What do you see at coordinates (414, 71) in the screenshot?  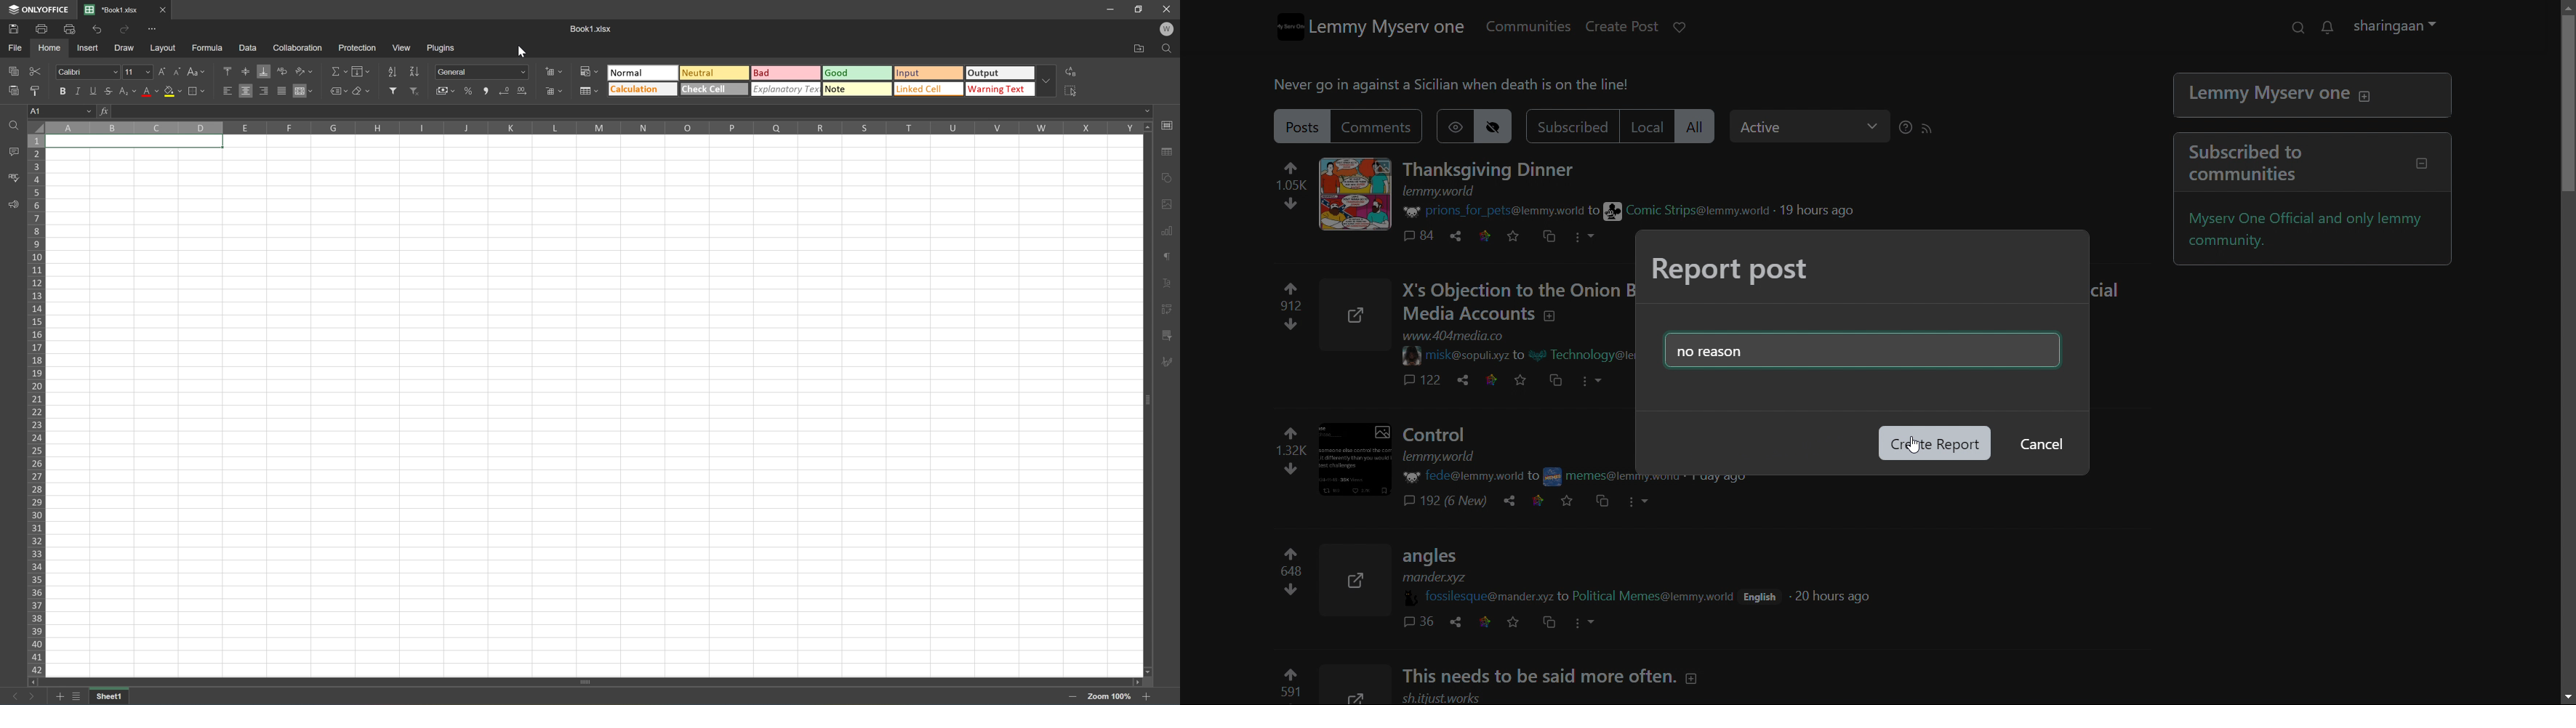 I see `Sort descending` at bounding box center [414, 71].